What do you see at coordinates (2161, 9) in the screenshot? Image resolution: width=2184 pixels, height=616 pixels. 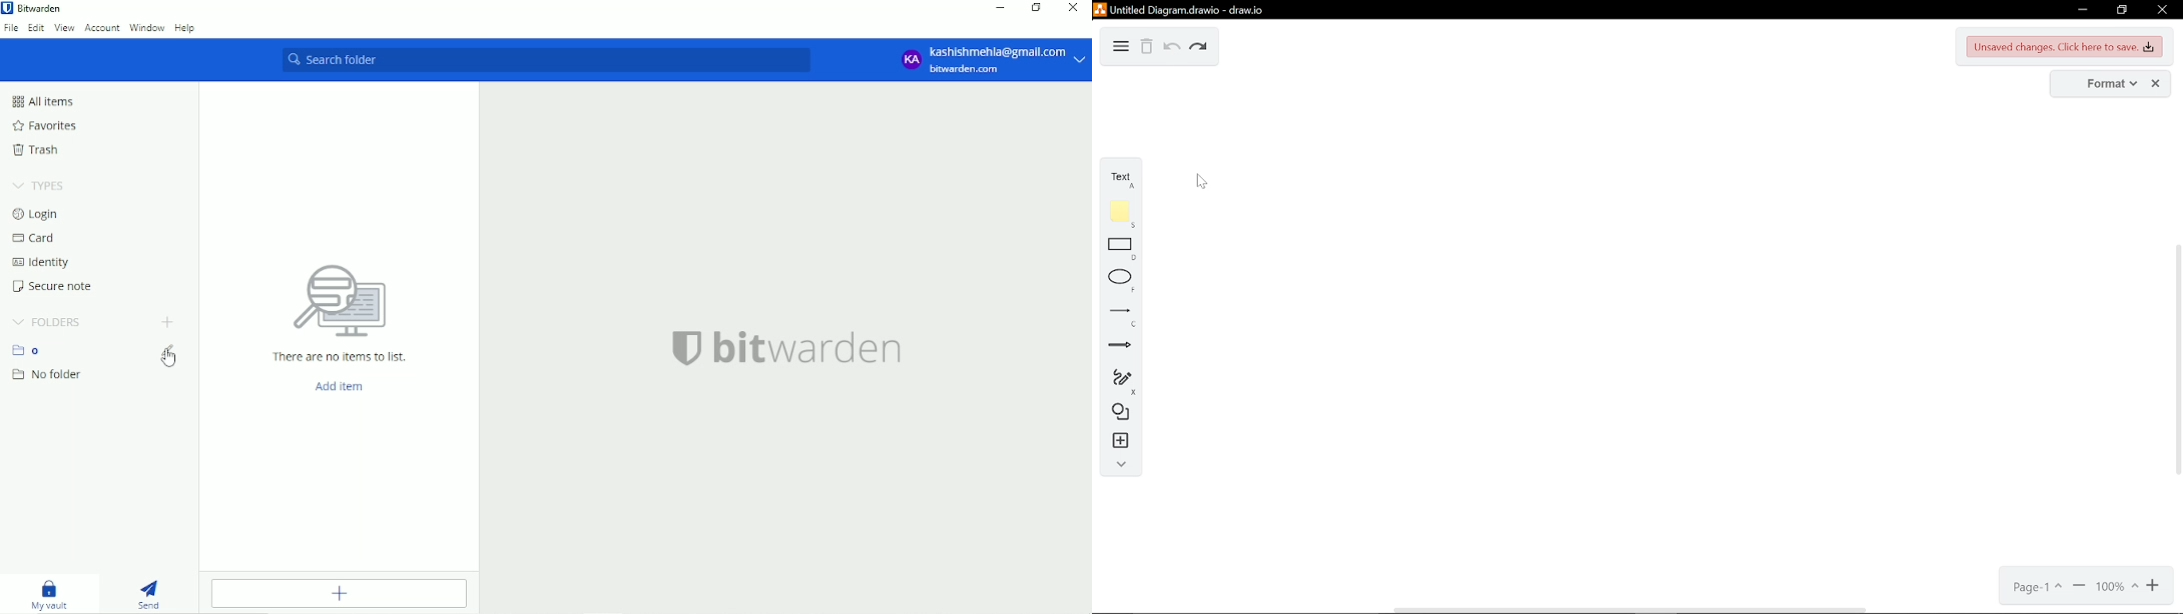 I see `close` at bounding box center [2161, 9].